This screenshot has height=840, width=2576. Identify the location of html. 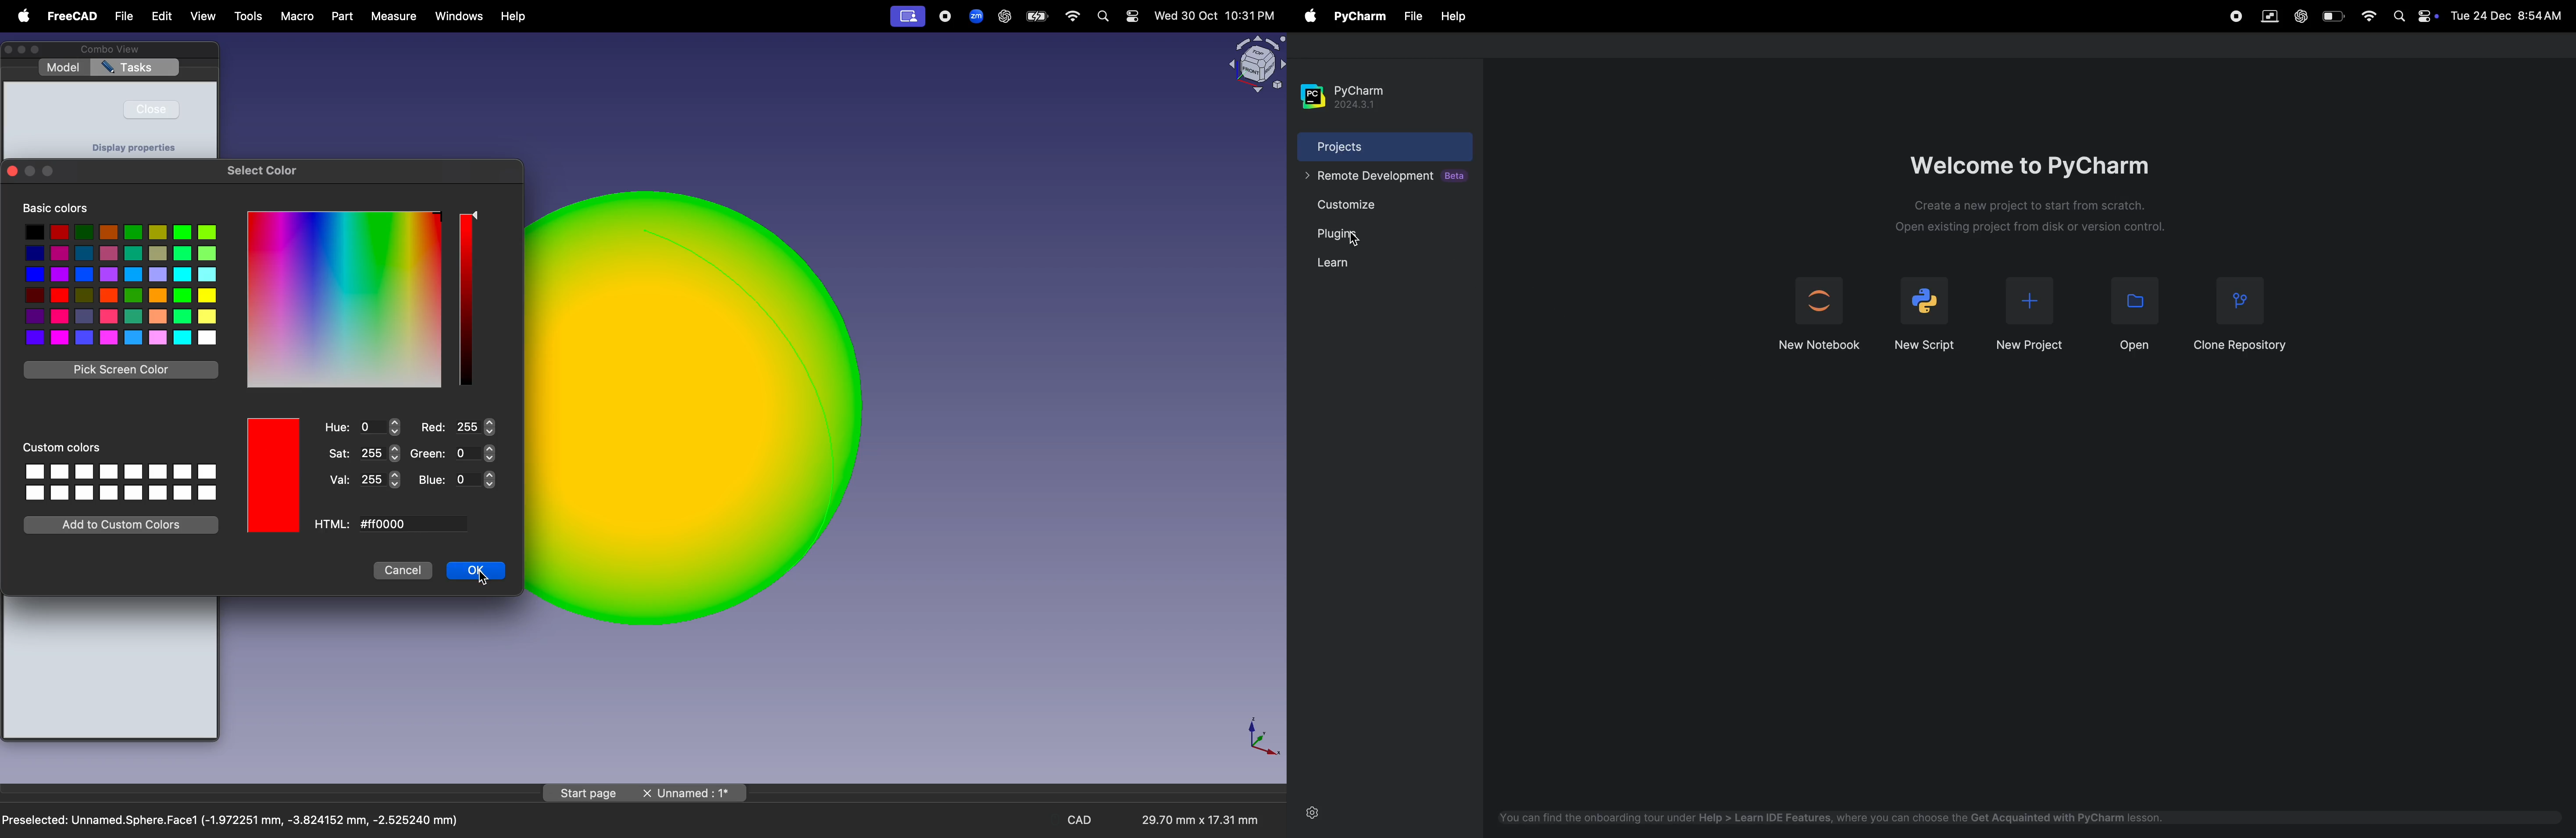
(333, 525).